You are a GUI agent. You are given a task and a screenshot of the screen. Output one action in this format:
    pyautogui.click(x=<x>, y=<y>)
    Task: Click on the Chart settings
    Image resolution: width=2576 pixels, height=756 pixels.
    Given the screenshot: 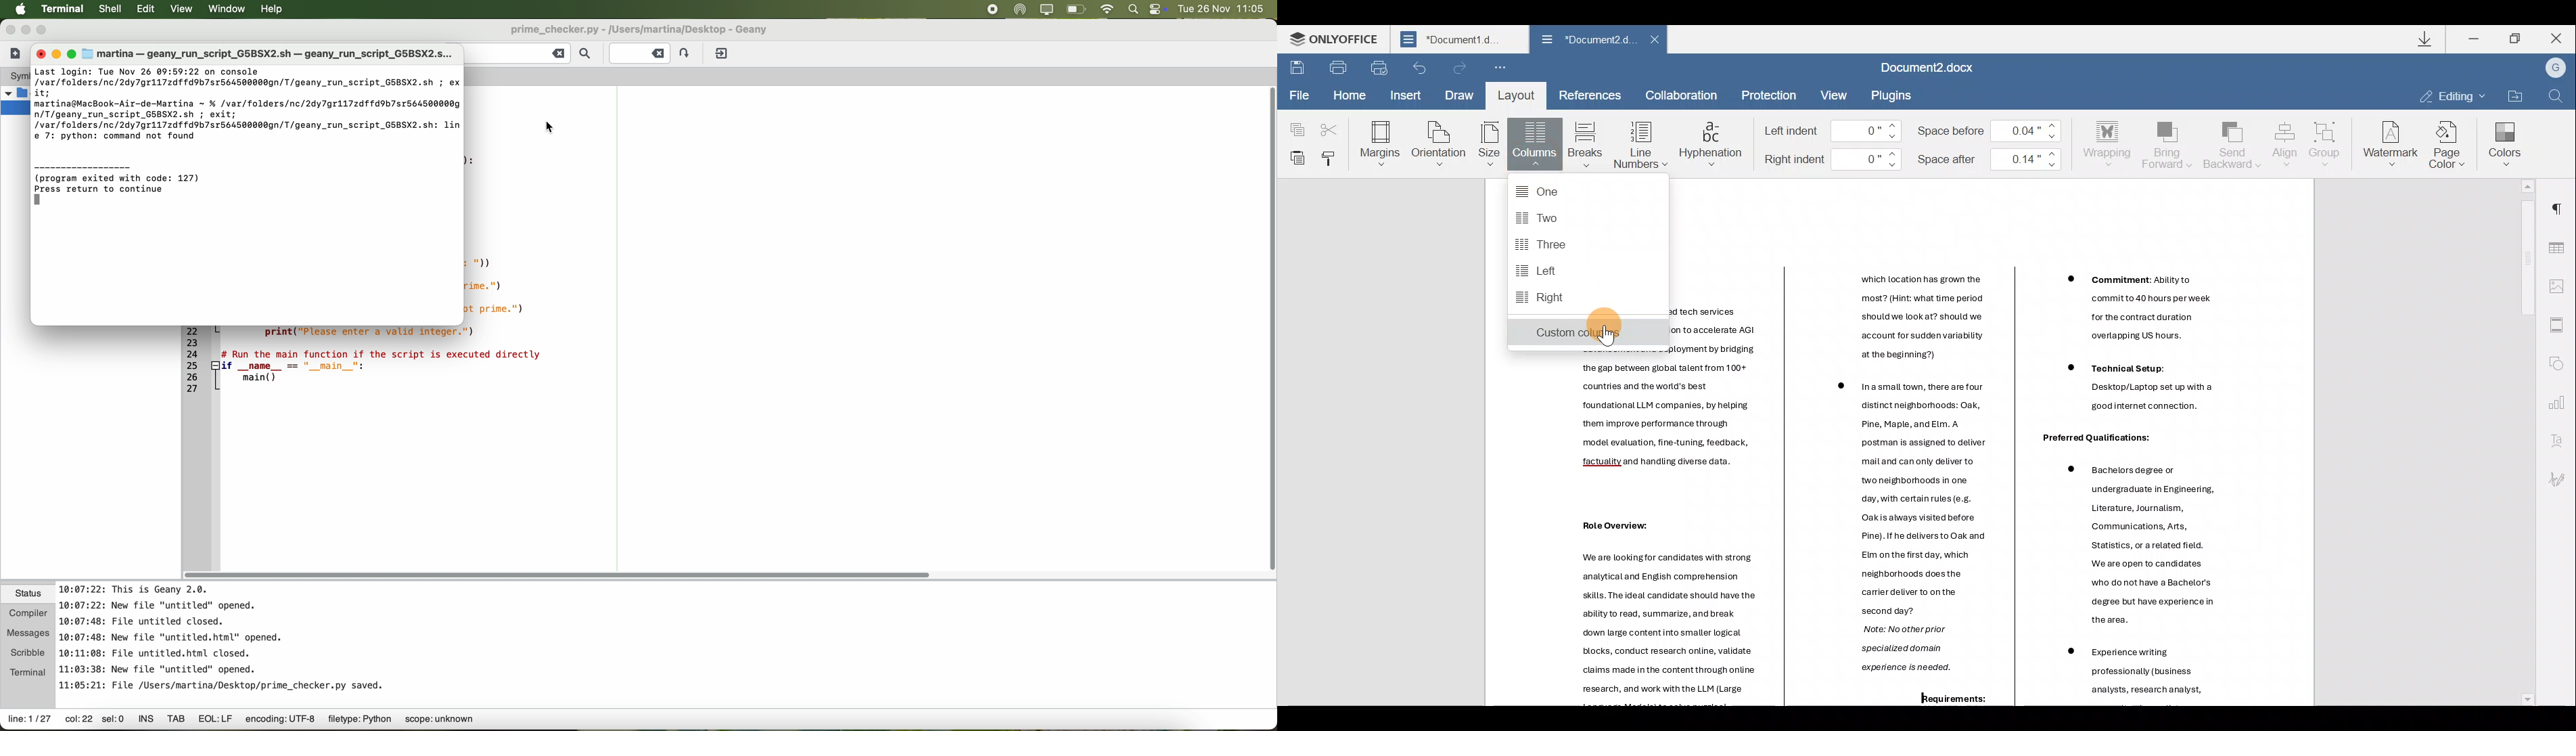 What is the action you would take?
    pyautogui.click(x=2562, y=403)
    